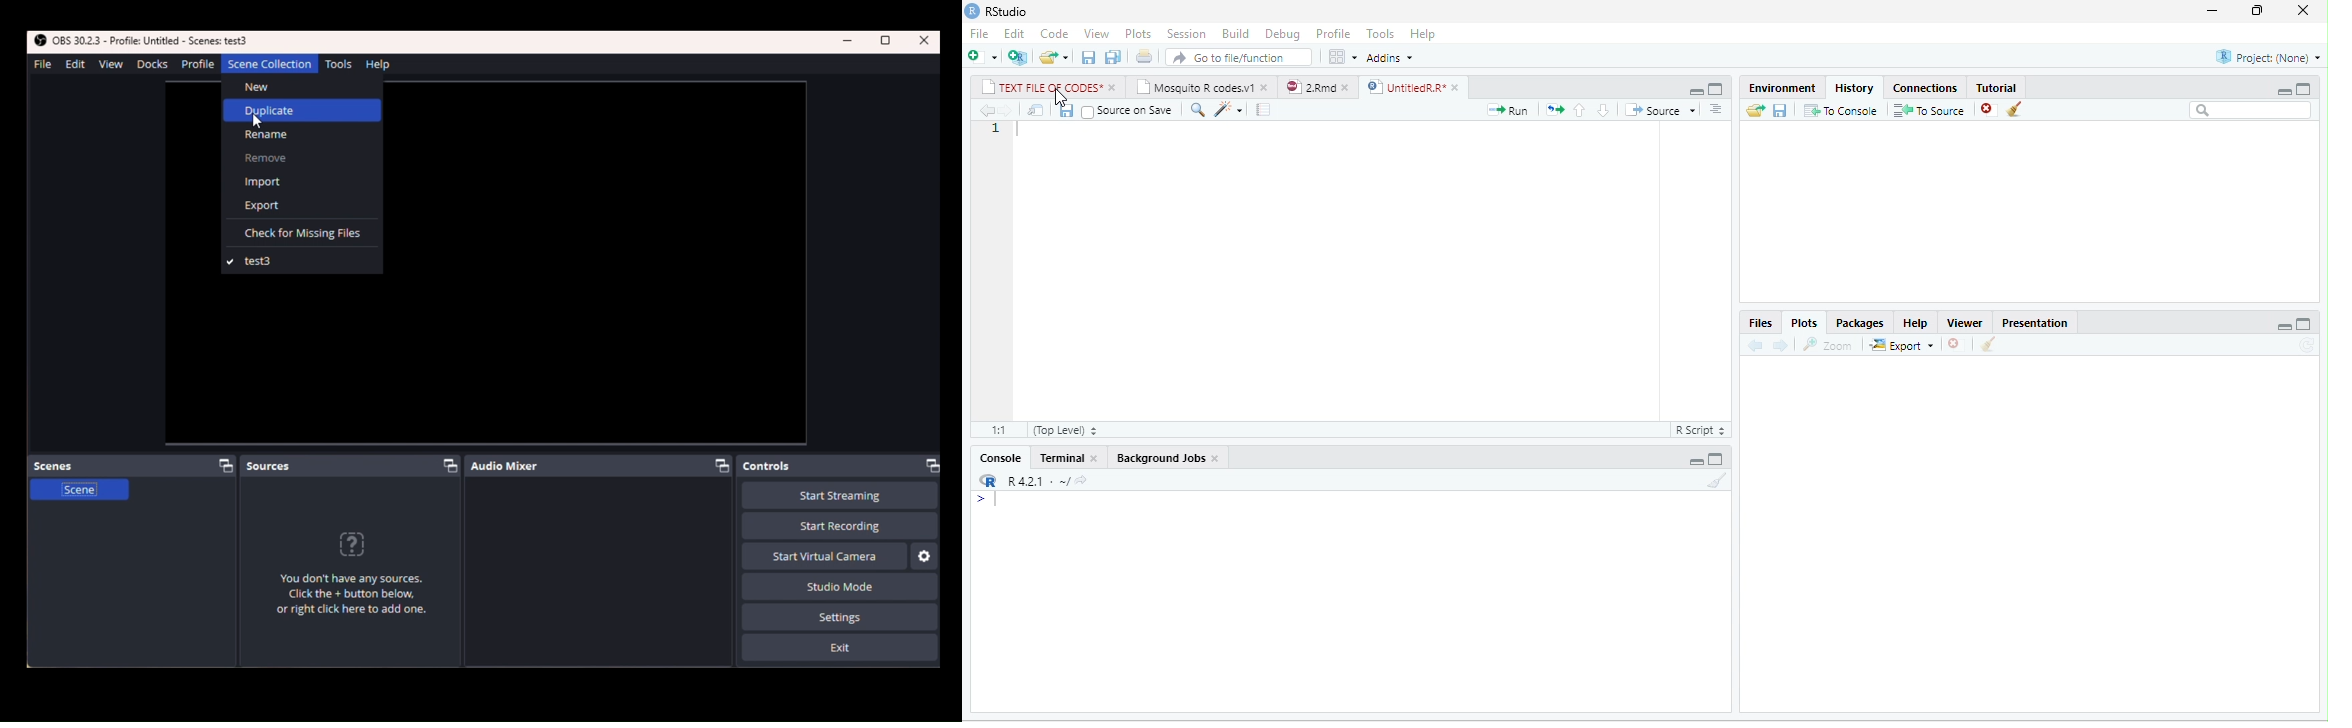 The image size is (2352, 728). I want to click on save, so click(1067, 110).